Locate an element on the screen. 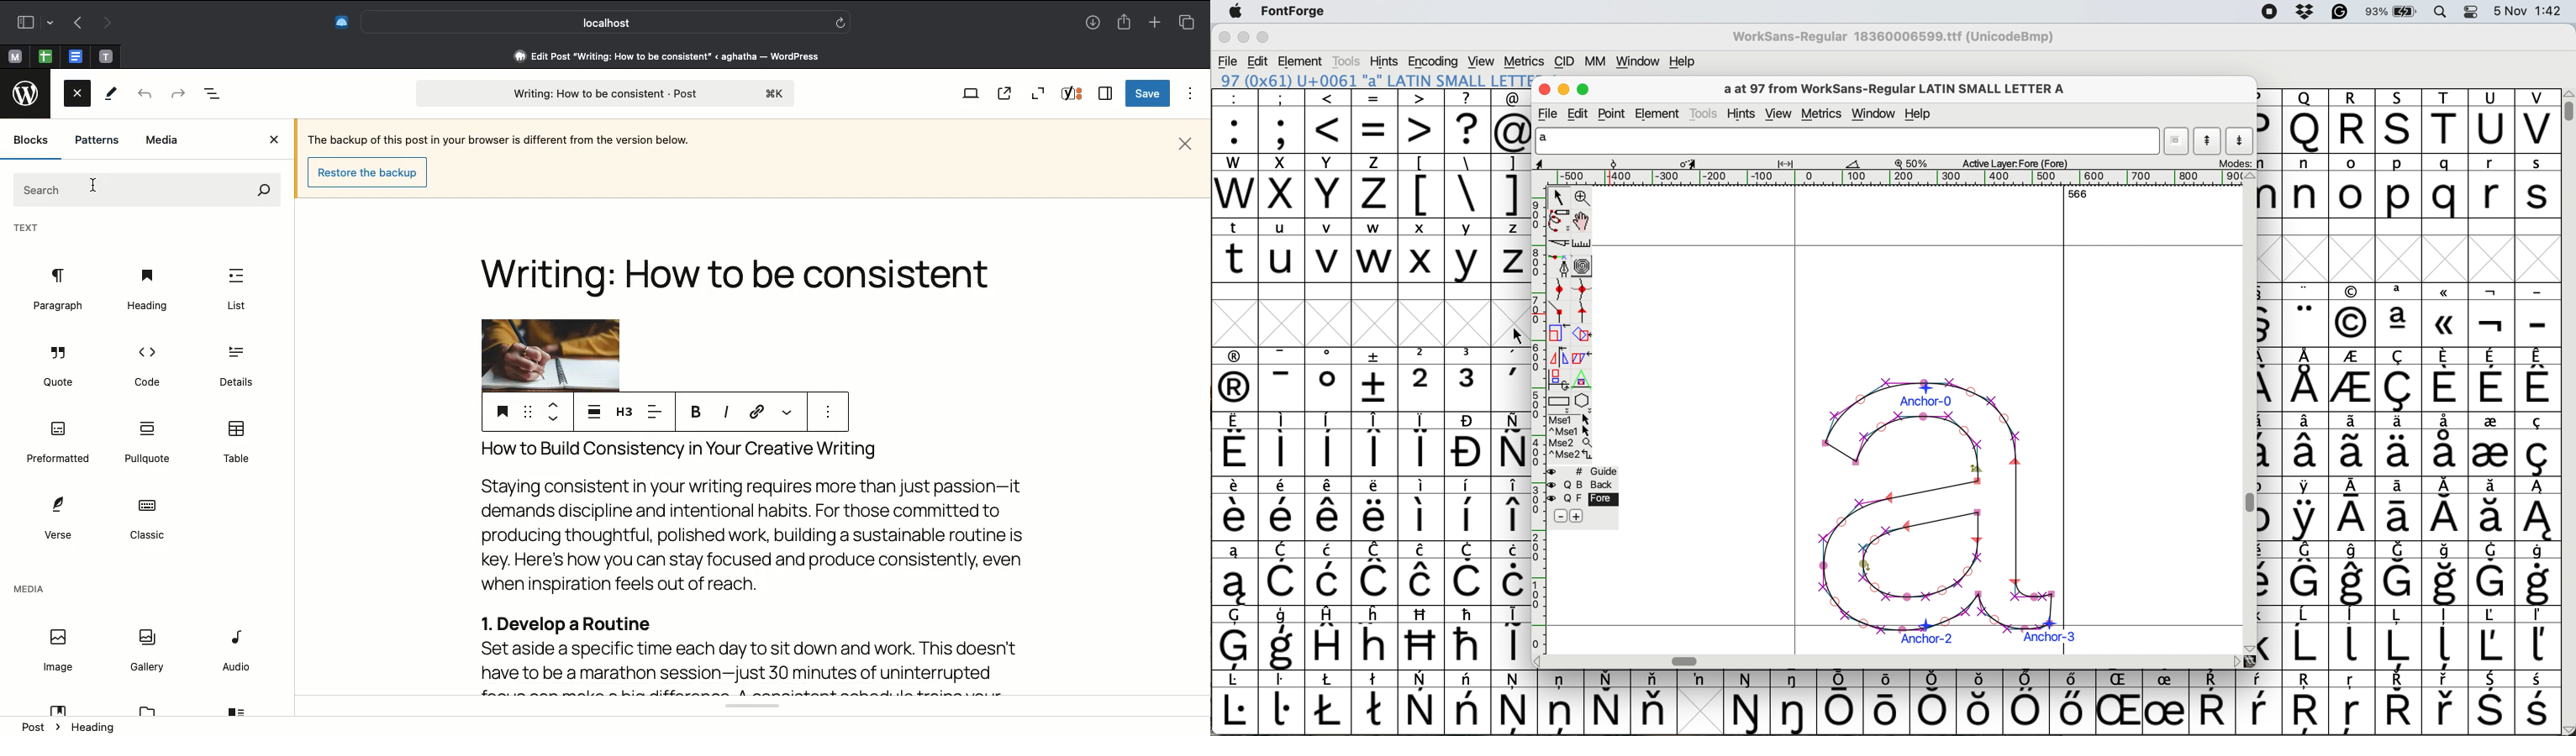 This screenshot has width=2576, height=756. symbol is located at coordinates (2448, 575).